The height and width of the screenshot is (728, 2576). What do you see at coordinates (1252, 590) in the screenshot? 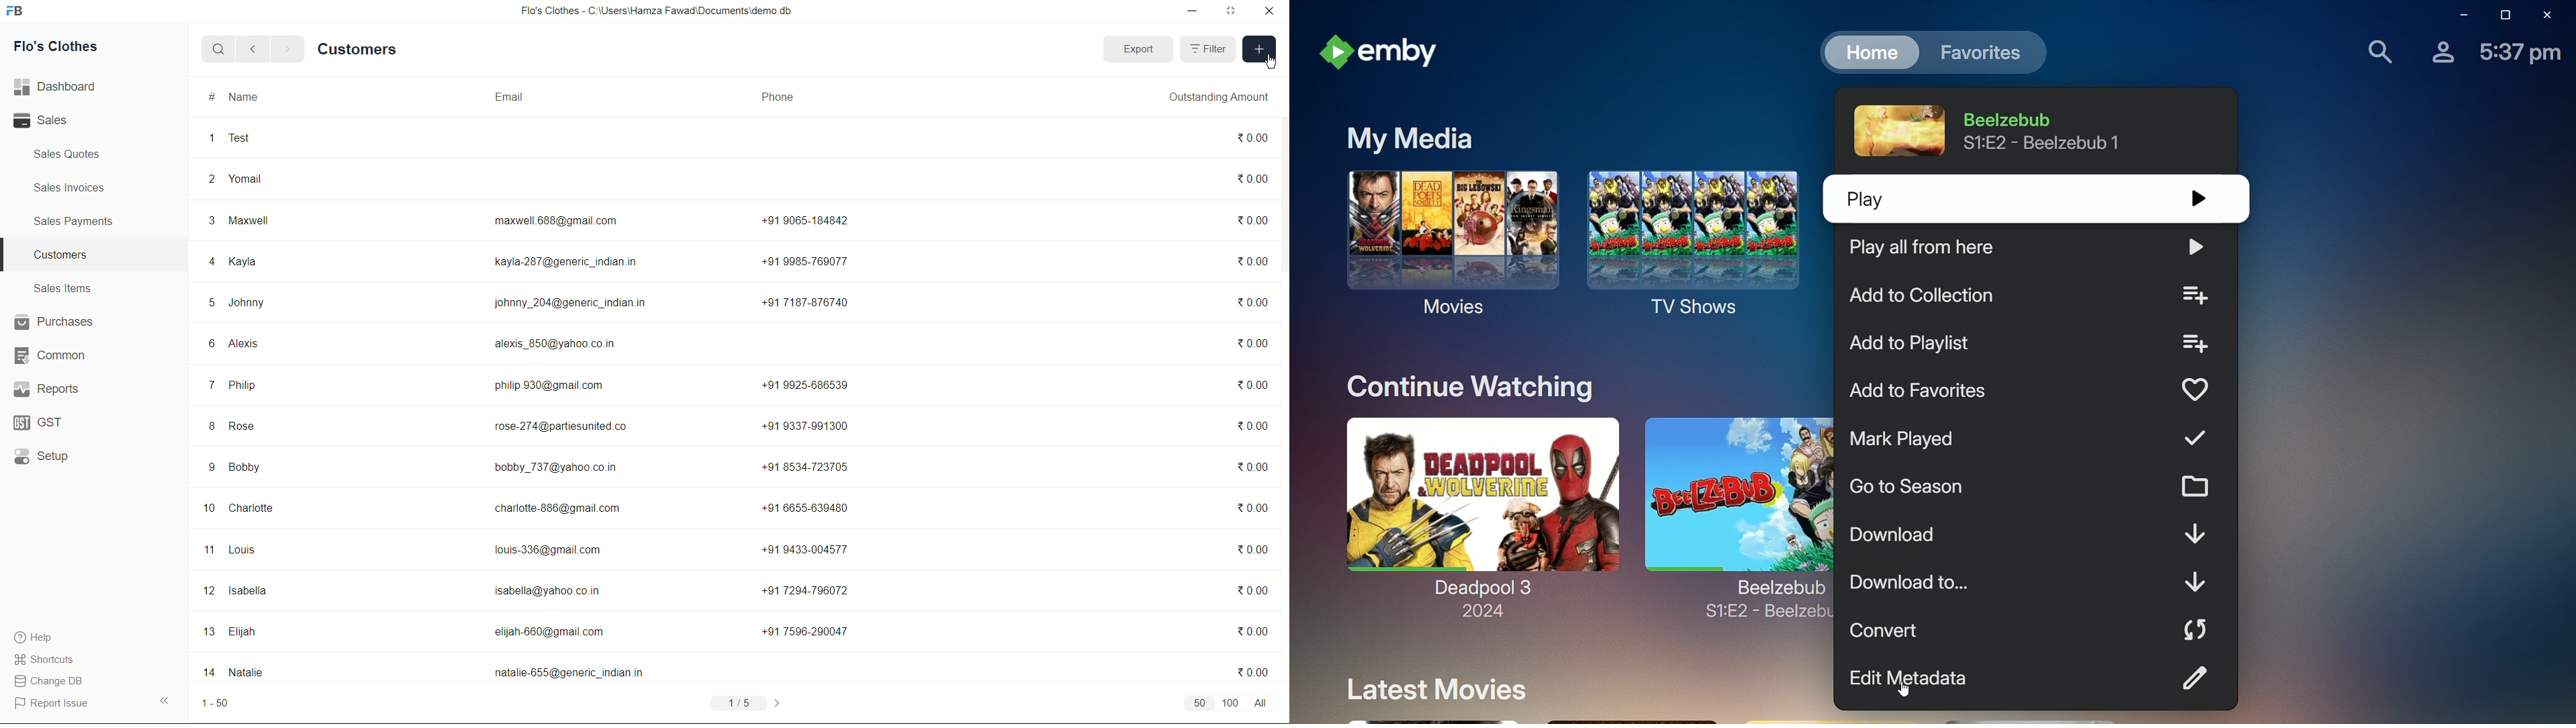
I see `0.00` at bounding box center [1252, 590].